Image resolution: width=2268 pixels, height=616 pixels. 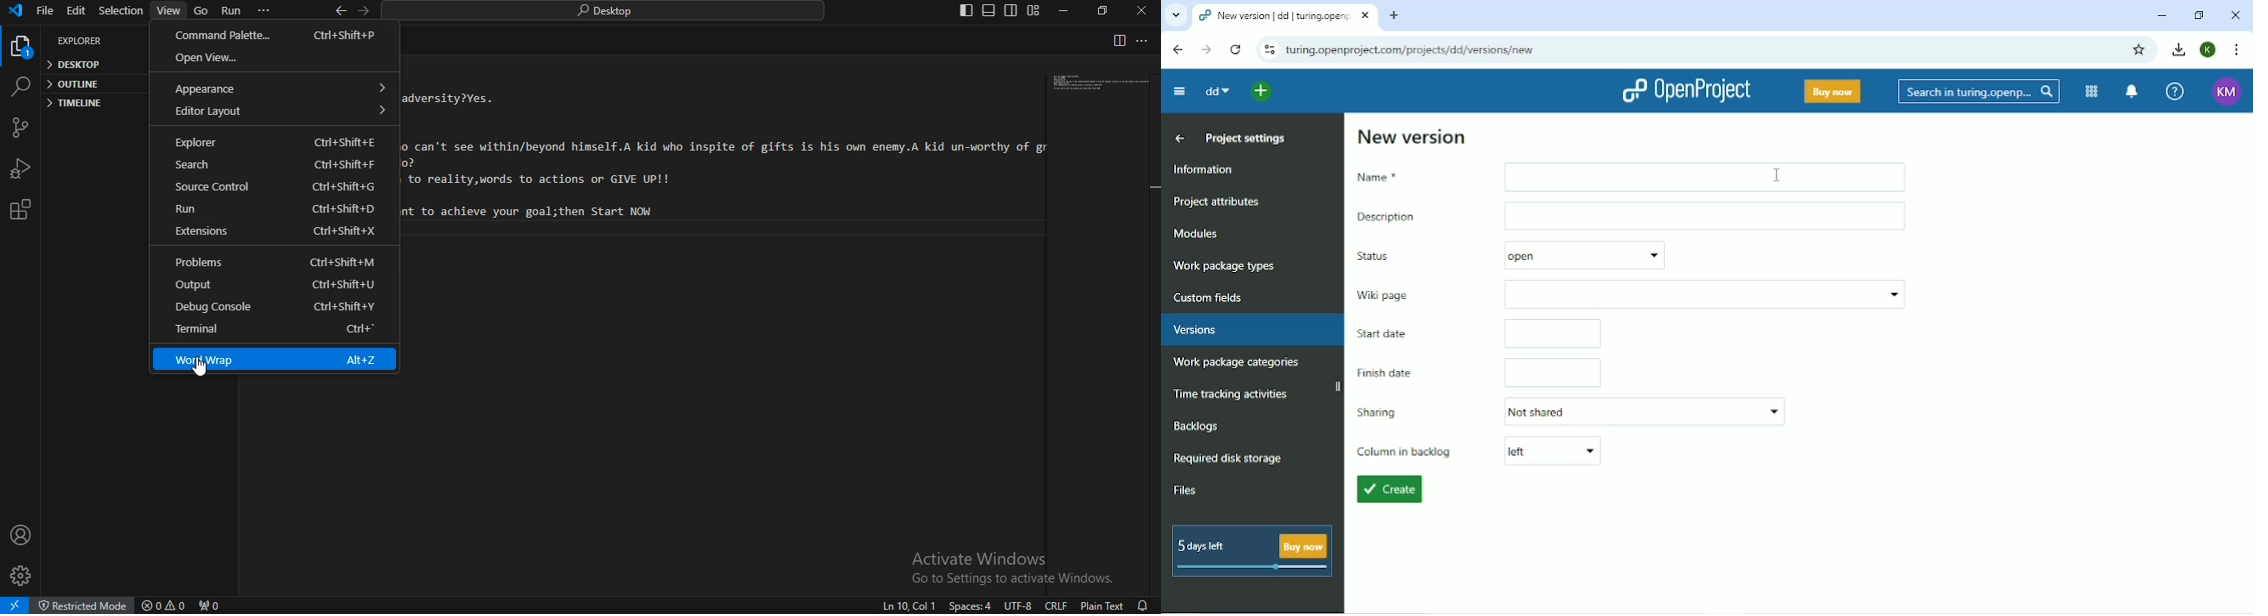 I want to click on explorer, so click(x=22, y=49).